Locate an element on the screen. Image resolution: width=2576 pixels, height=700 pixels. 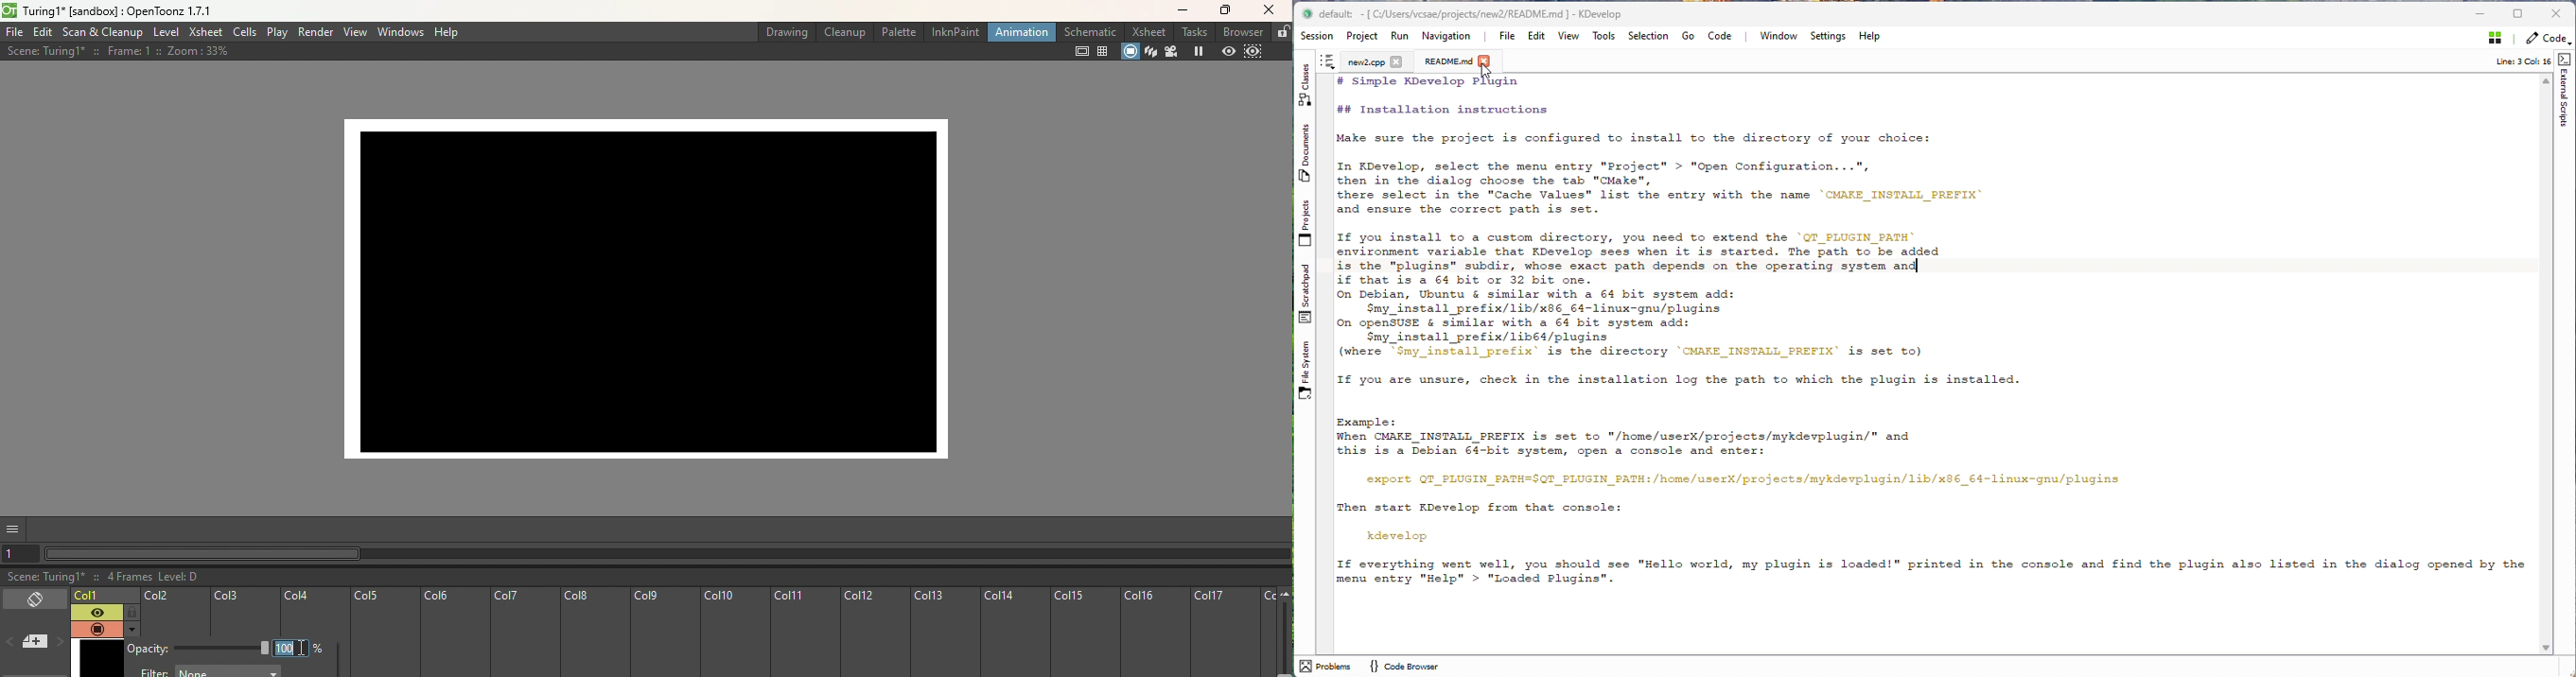
Additional column settings is located at coordinates (131, 629).